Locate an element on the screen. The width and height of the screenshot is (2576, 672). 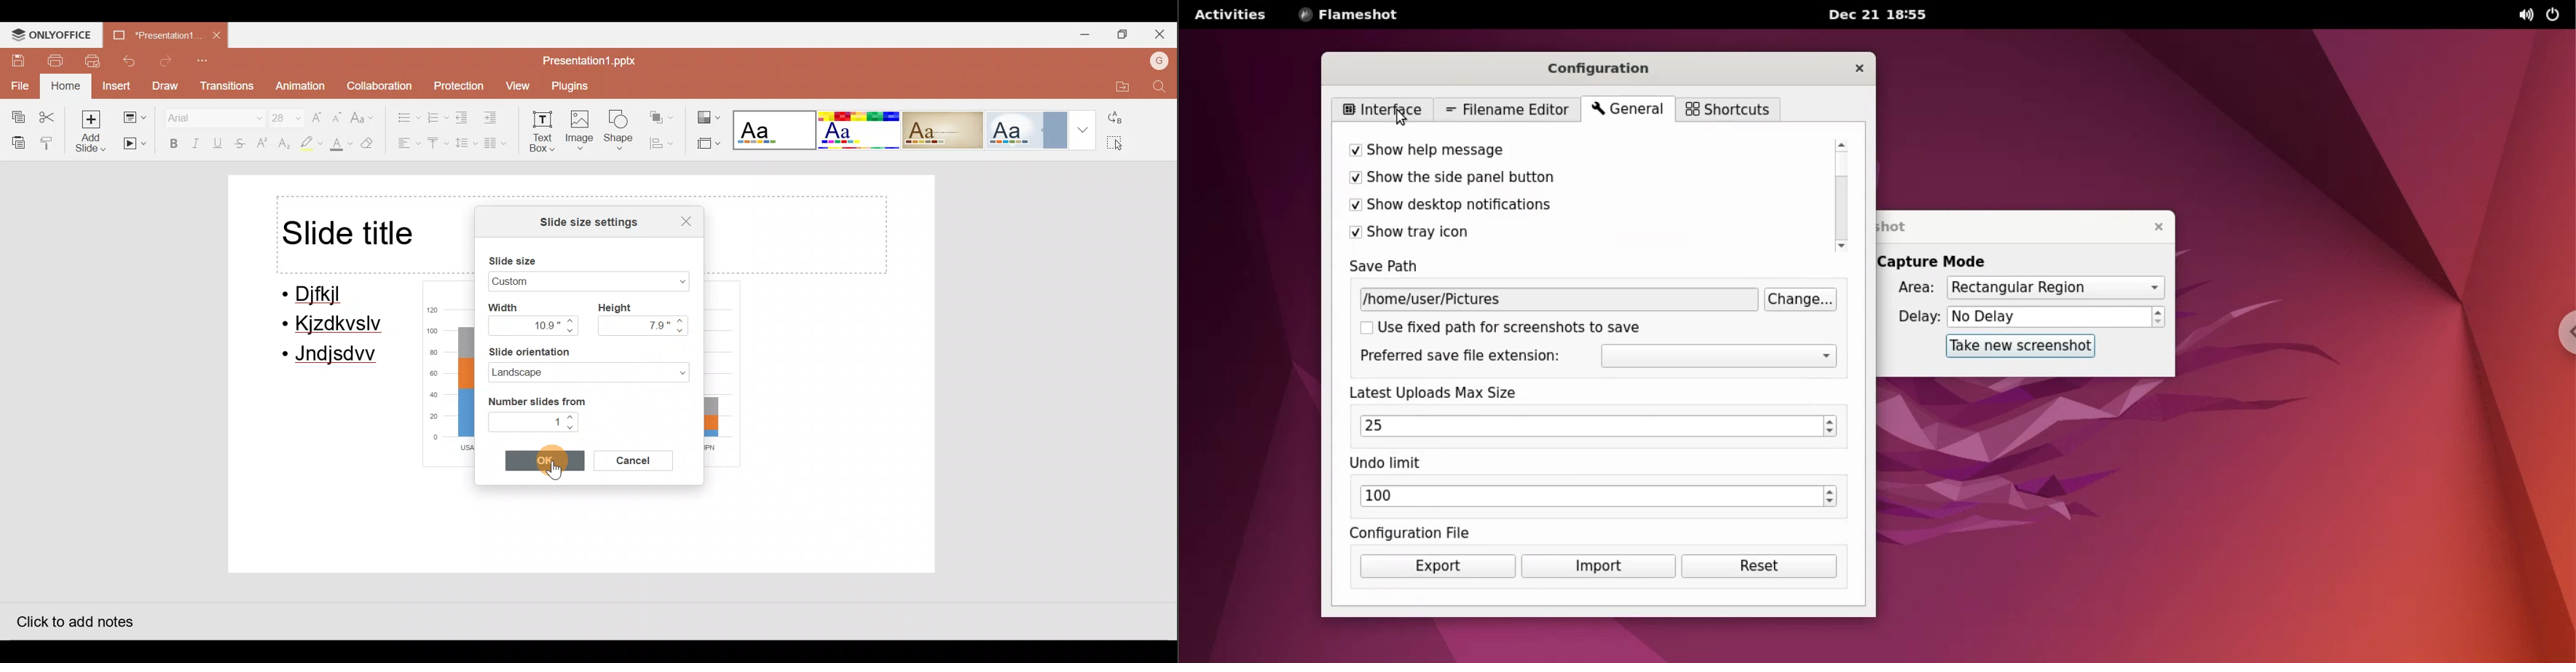
Change case is located at coordinates (365, 112).